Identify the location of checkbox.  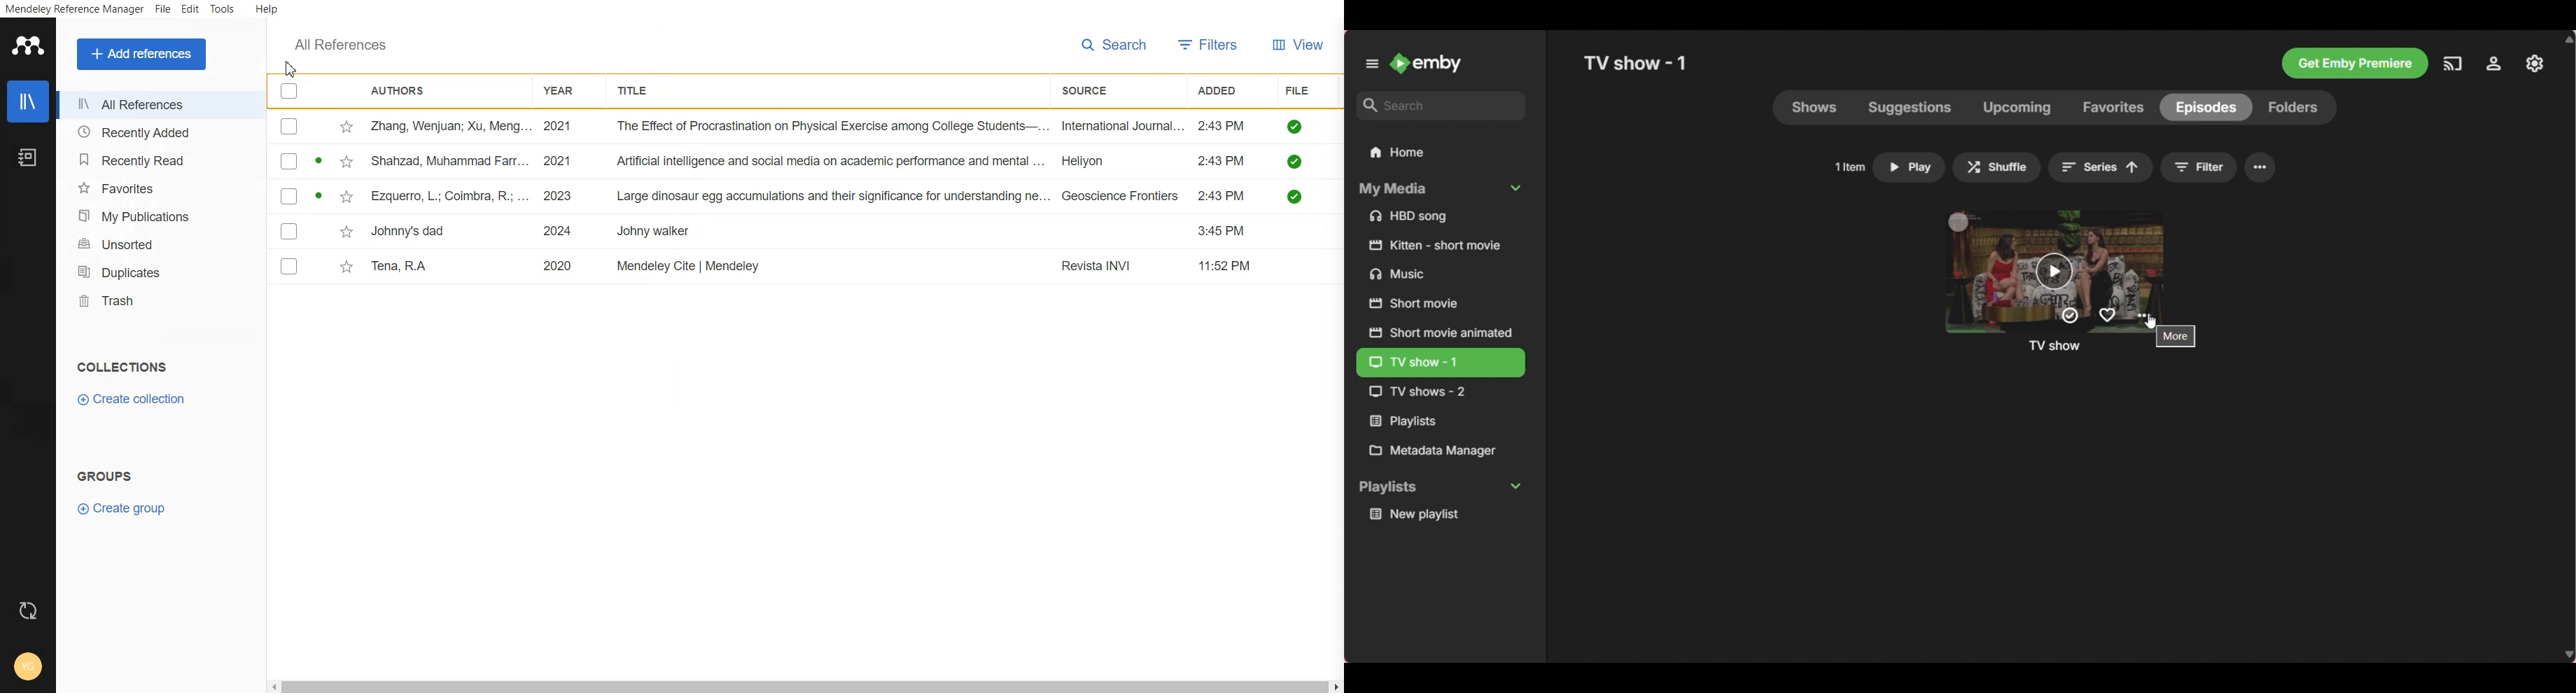
(288, 230).